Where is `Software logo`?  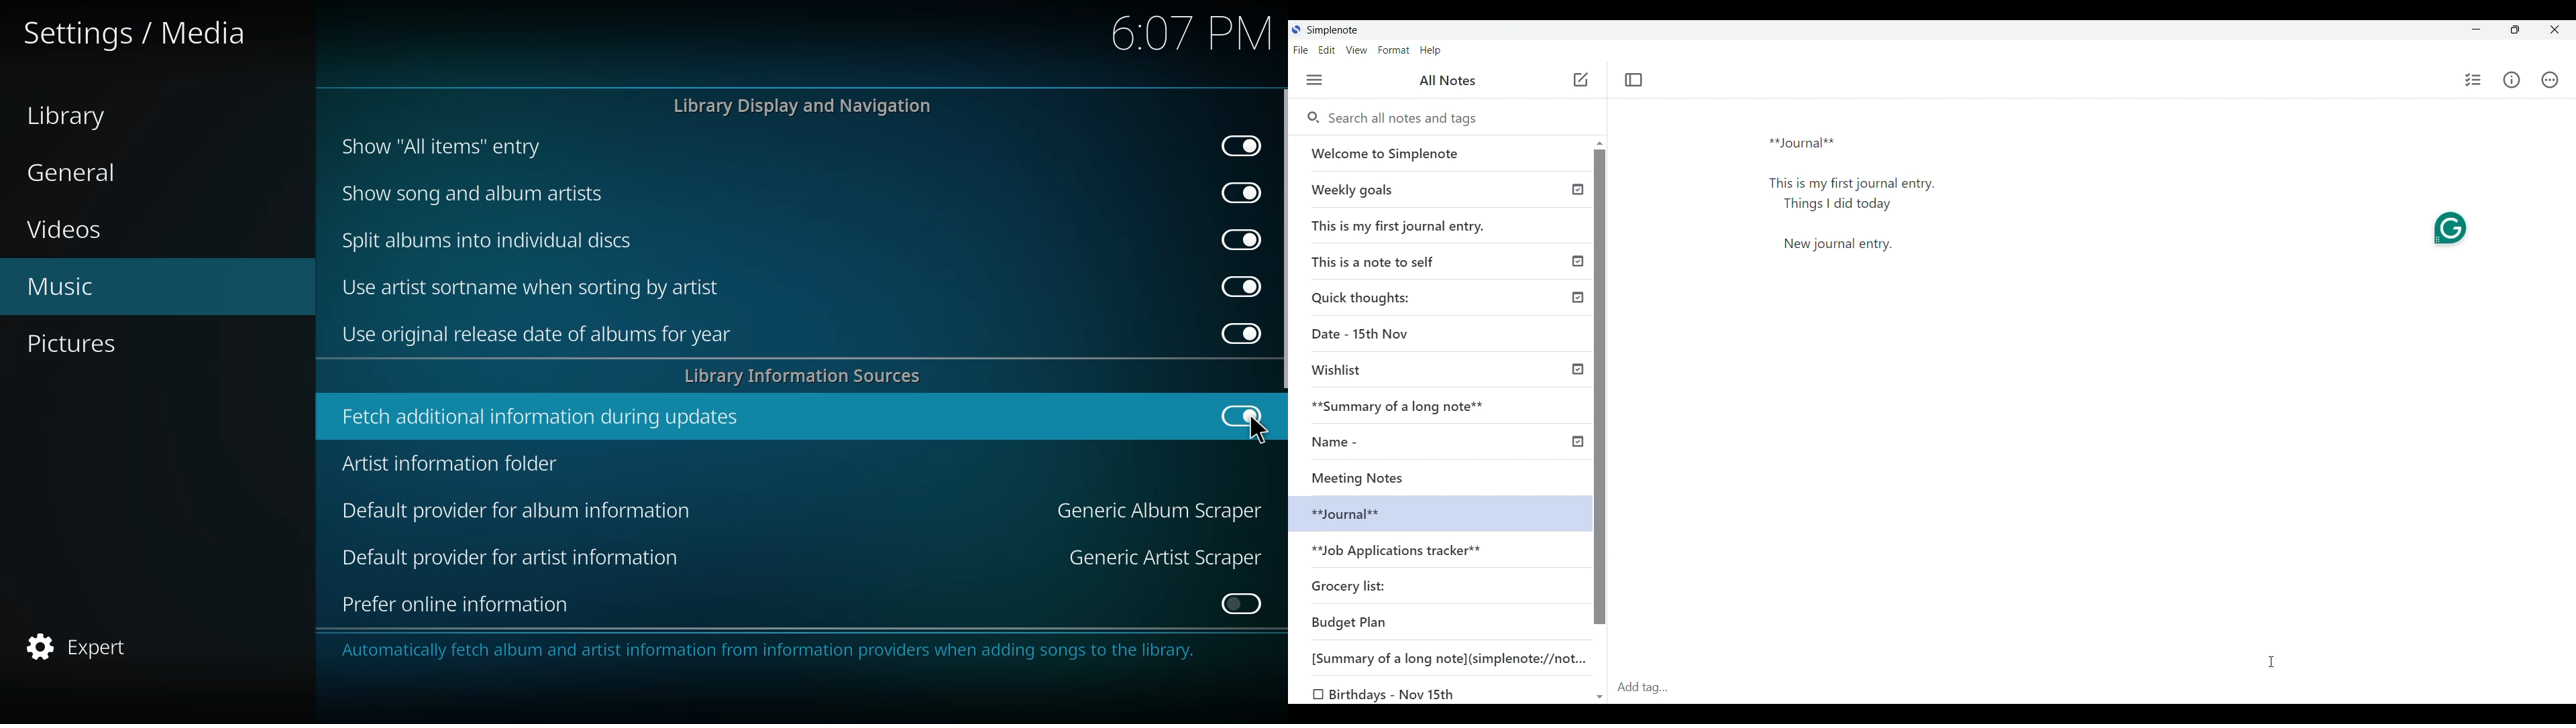
Software logo is located at coordinates (1296, 29).